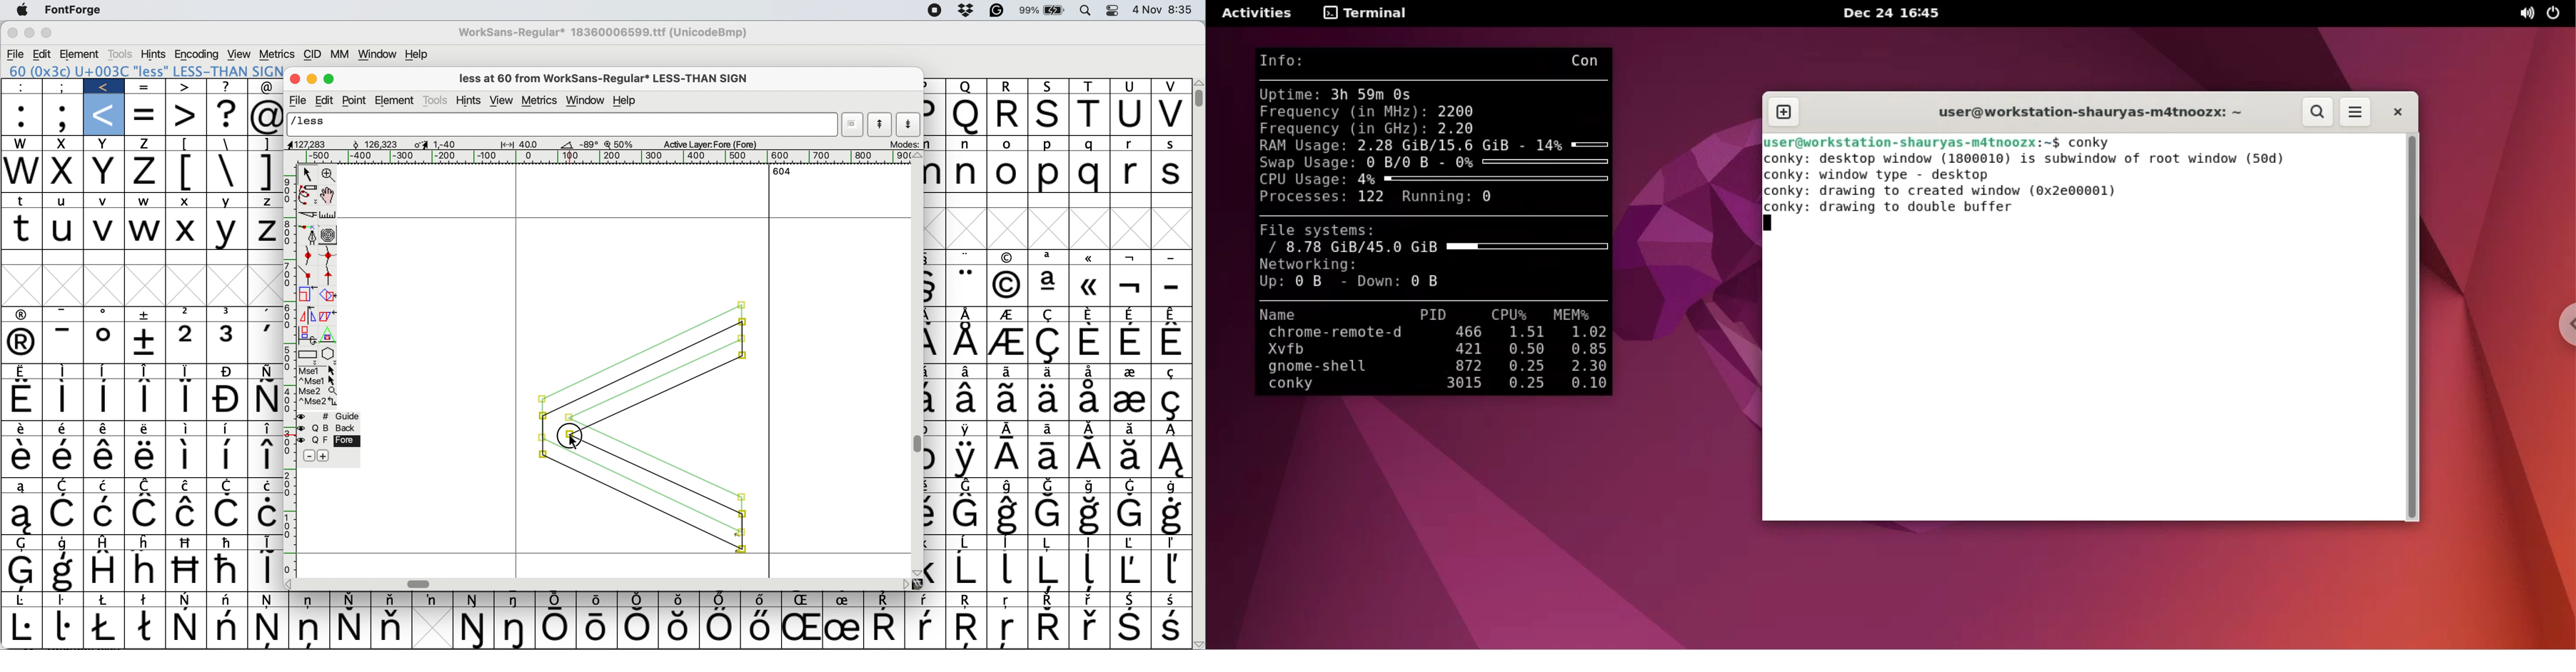 The height and width of the screenshot is (672, 2576). What do you see at coordinates (187, 513) in the screenshot?
I see `Symbol` at bounding box center [187, 513].